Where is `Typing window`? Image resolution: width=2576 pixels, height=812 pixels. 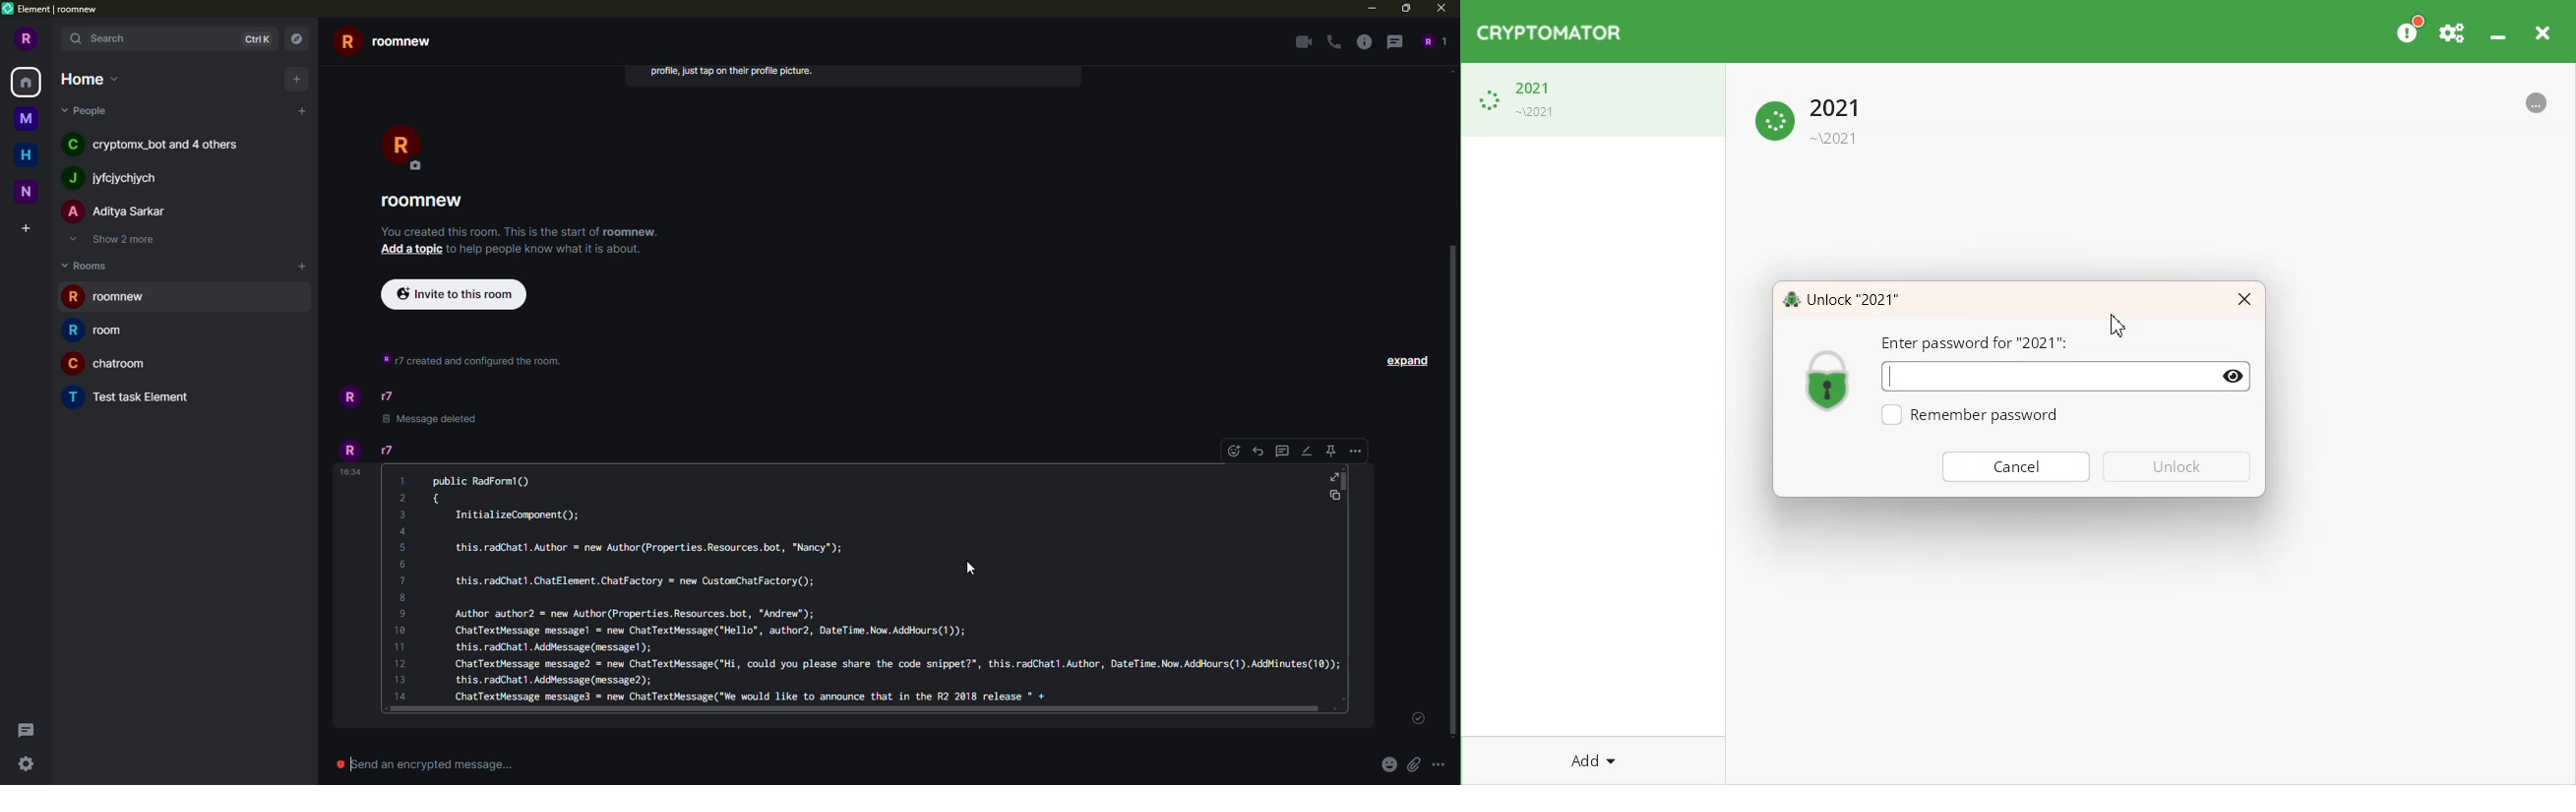 Typing window is located at coordinates (2044, 376).